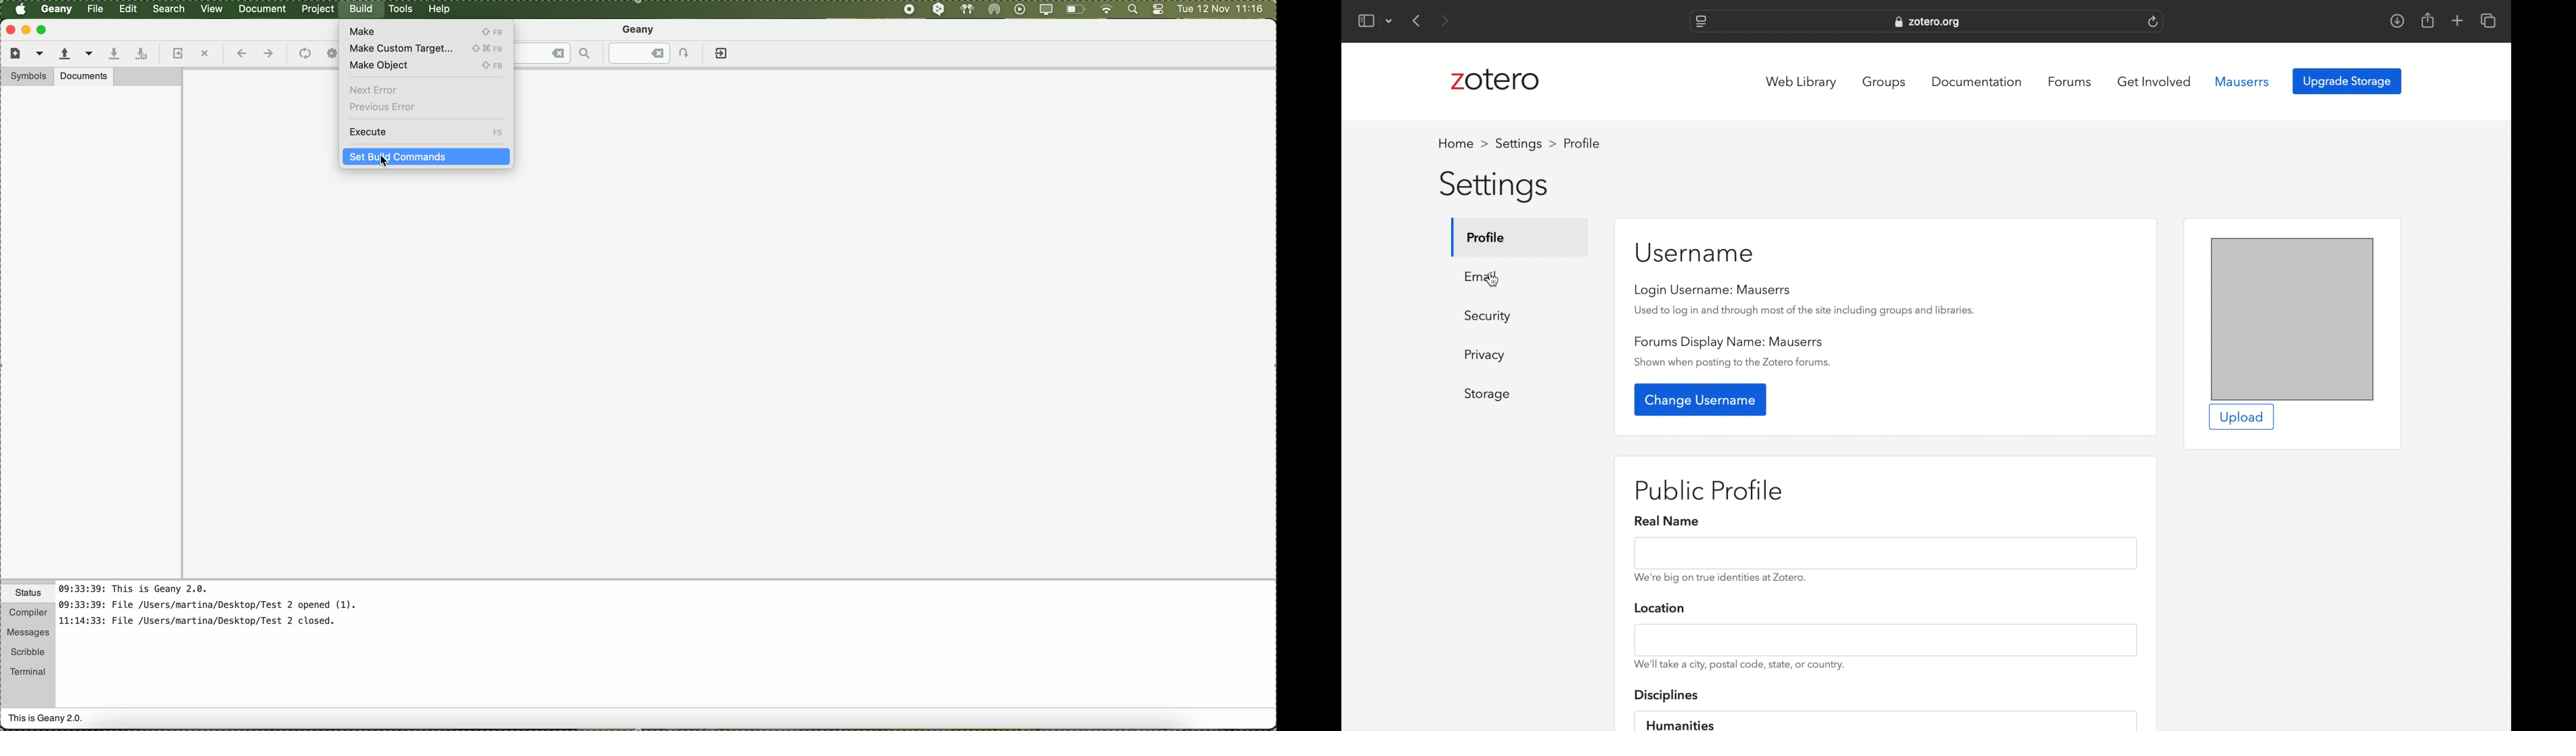  What do you see at coordinates (426, 133) in the screenshot?
I see `execute` at bounding box center [426, 133].